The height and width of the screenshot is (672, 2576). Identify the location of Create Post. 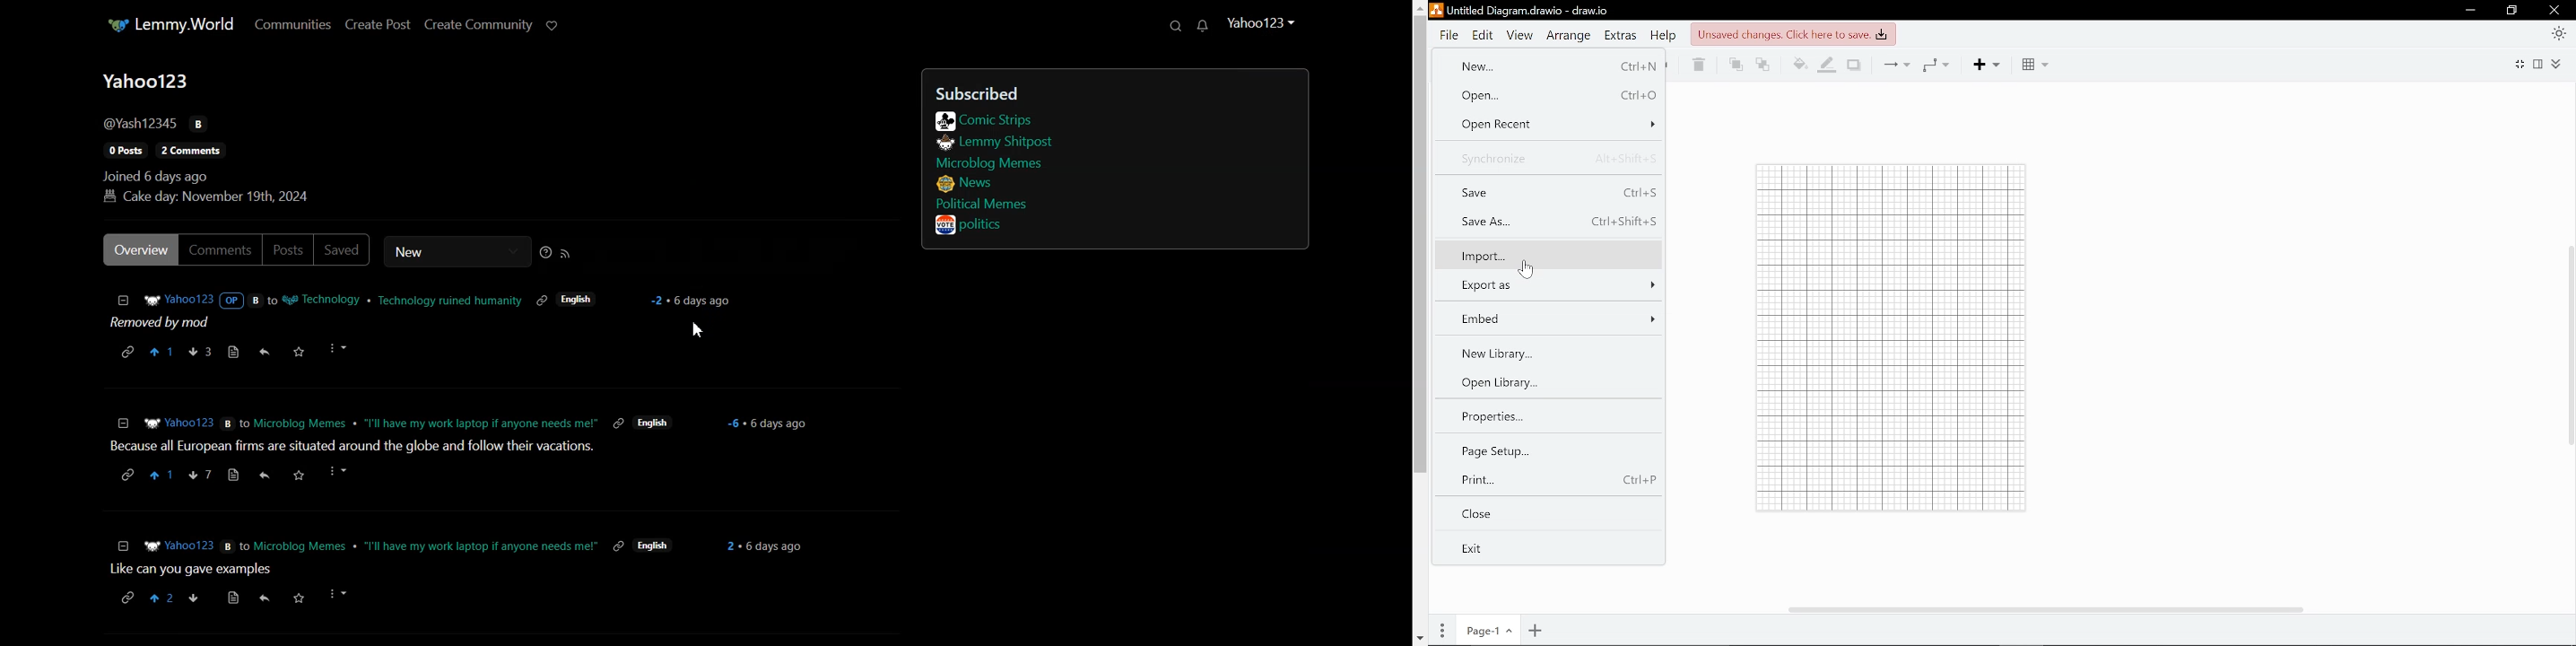
(378, 25).